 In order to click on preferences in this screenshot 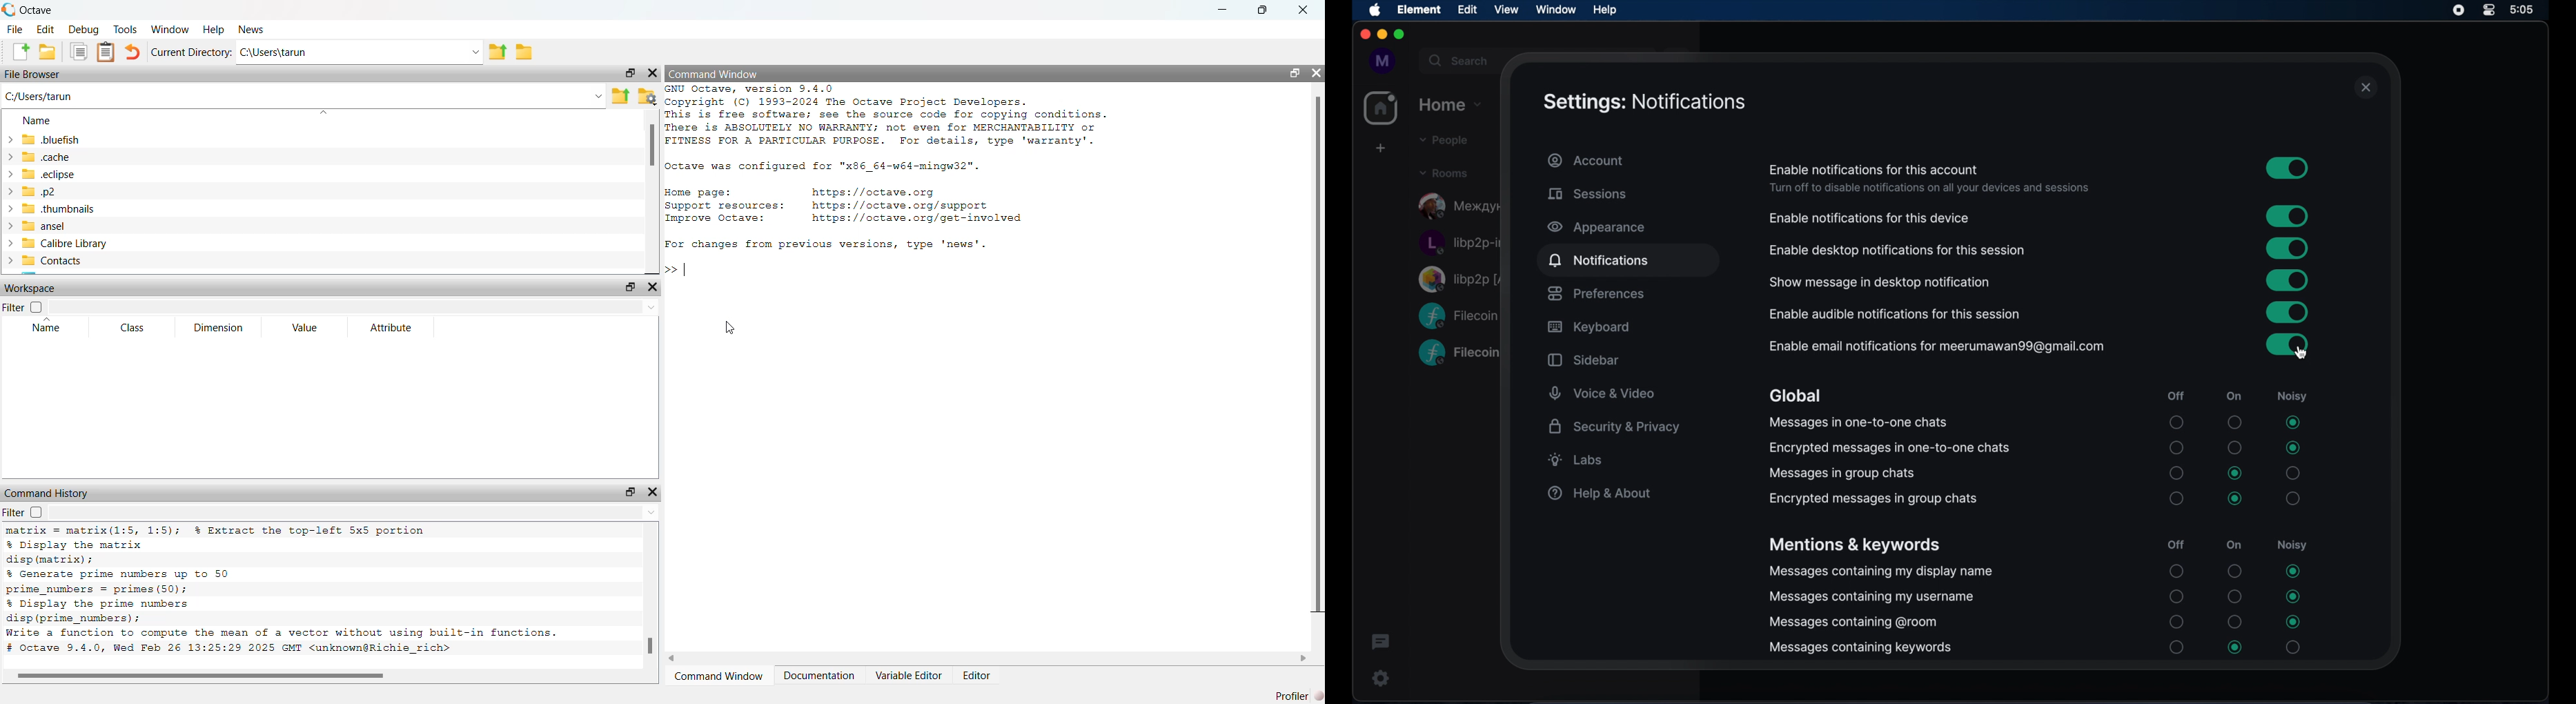, I will do `click(1595, 293)`.